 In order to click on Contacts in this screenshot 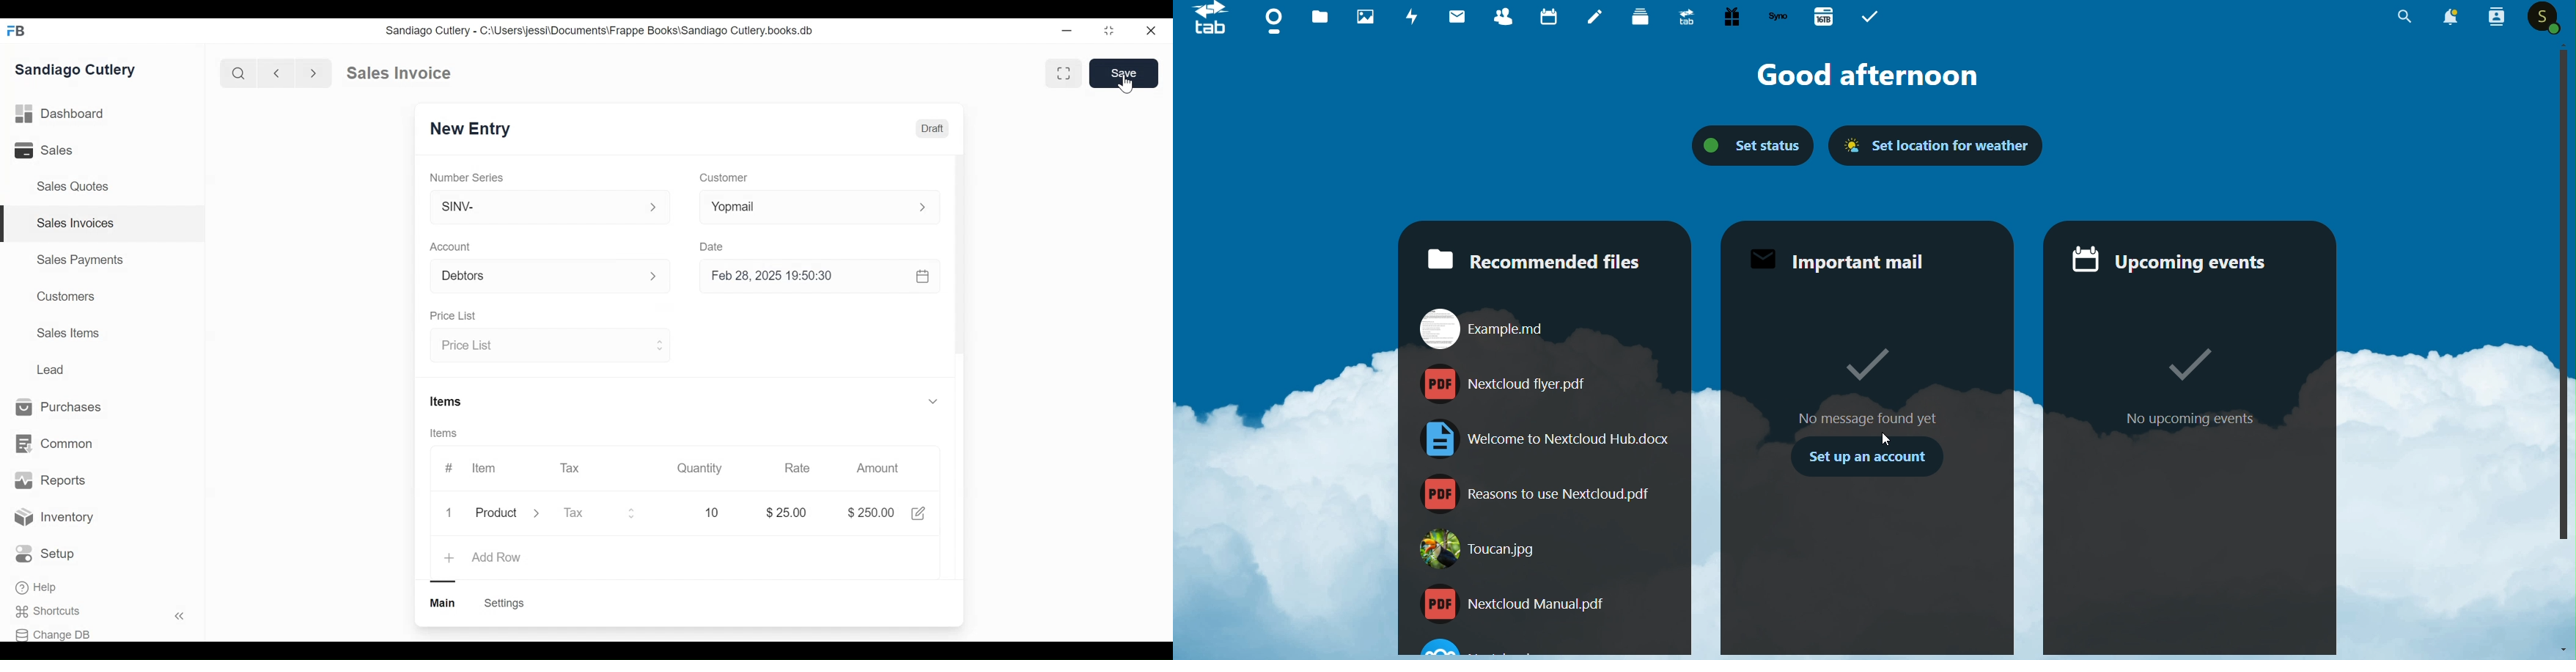, I will do `click(1498, 18)`.